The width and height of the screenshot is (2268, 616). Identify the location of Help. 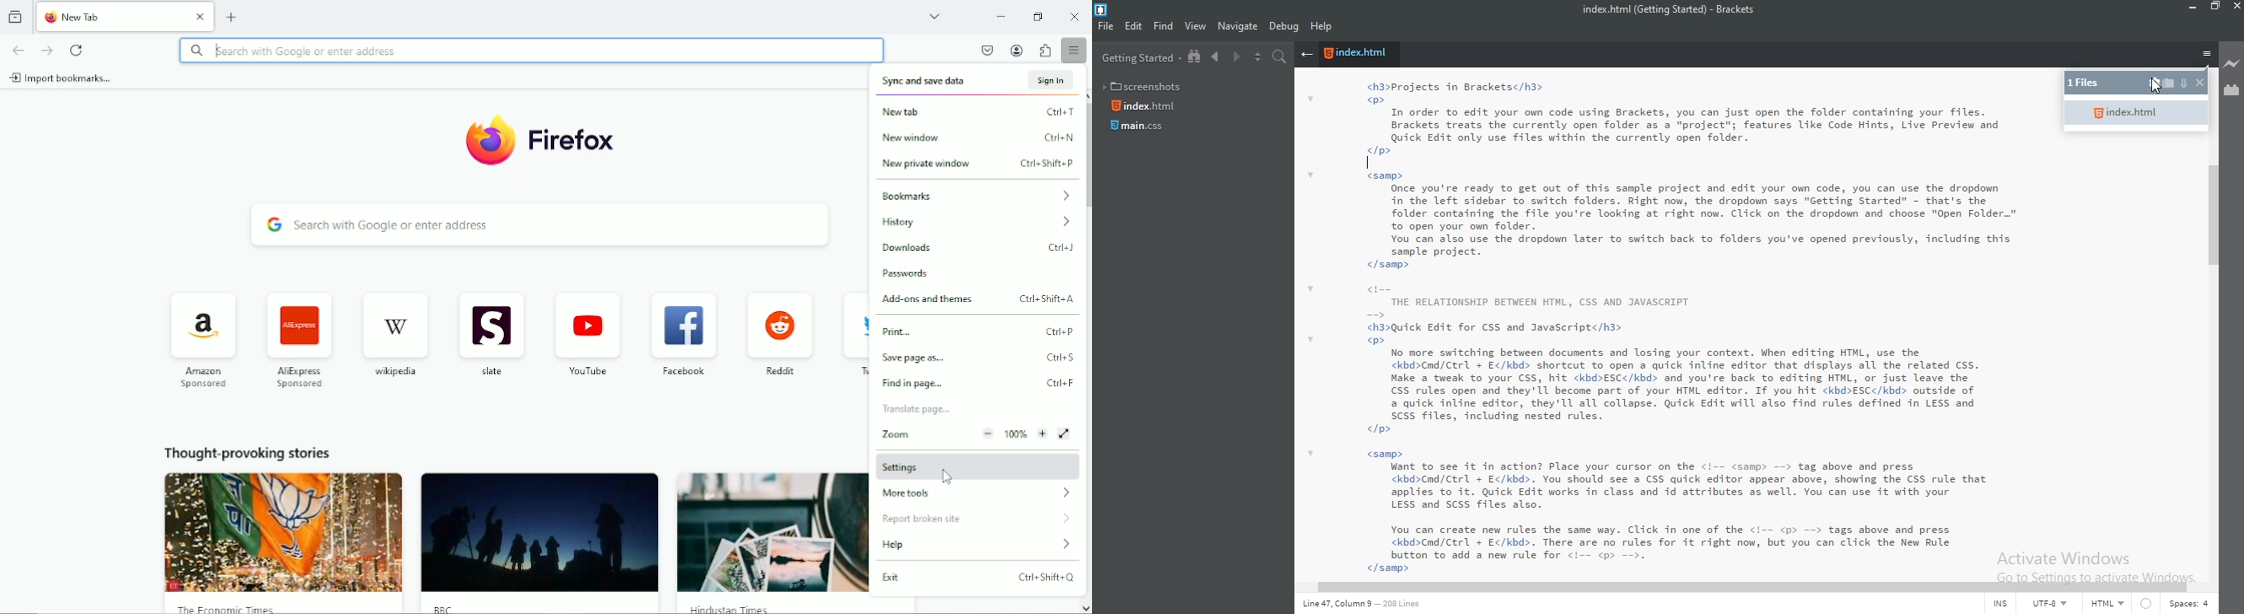
(1323, 28).